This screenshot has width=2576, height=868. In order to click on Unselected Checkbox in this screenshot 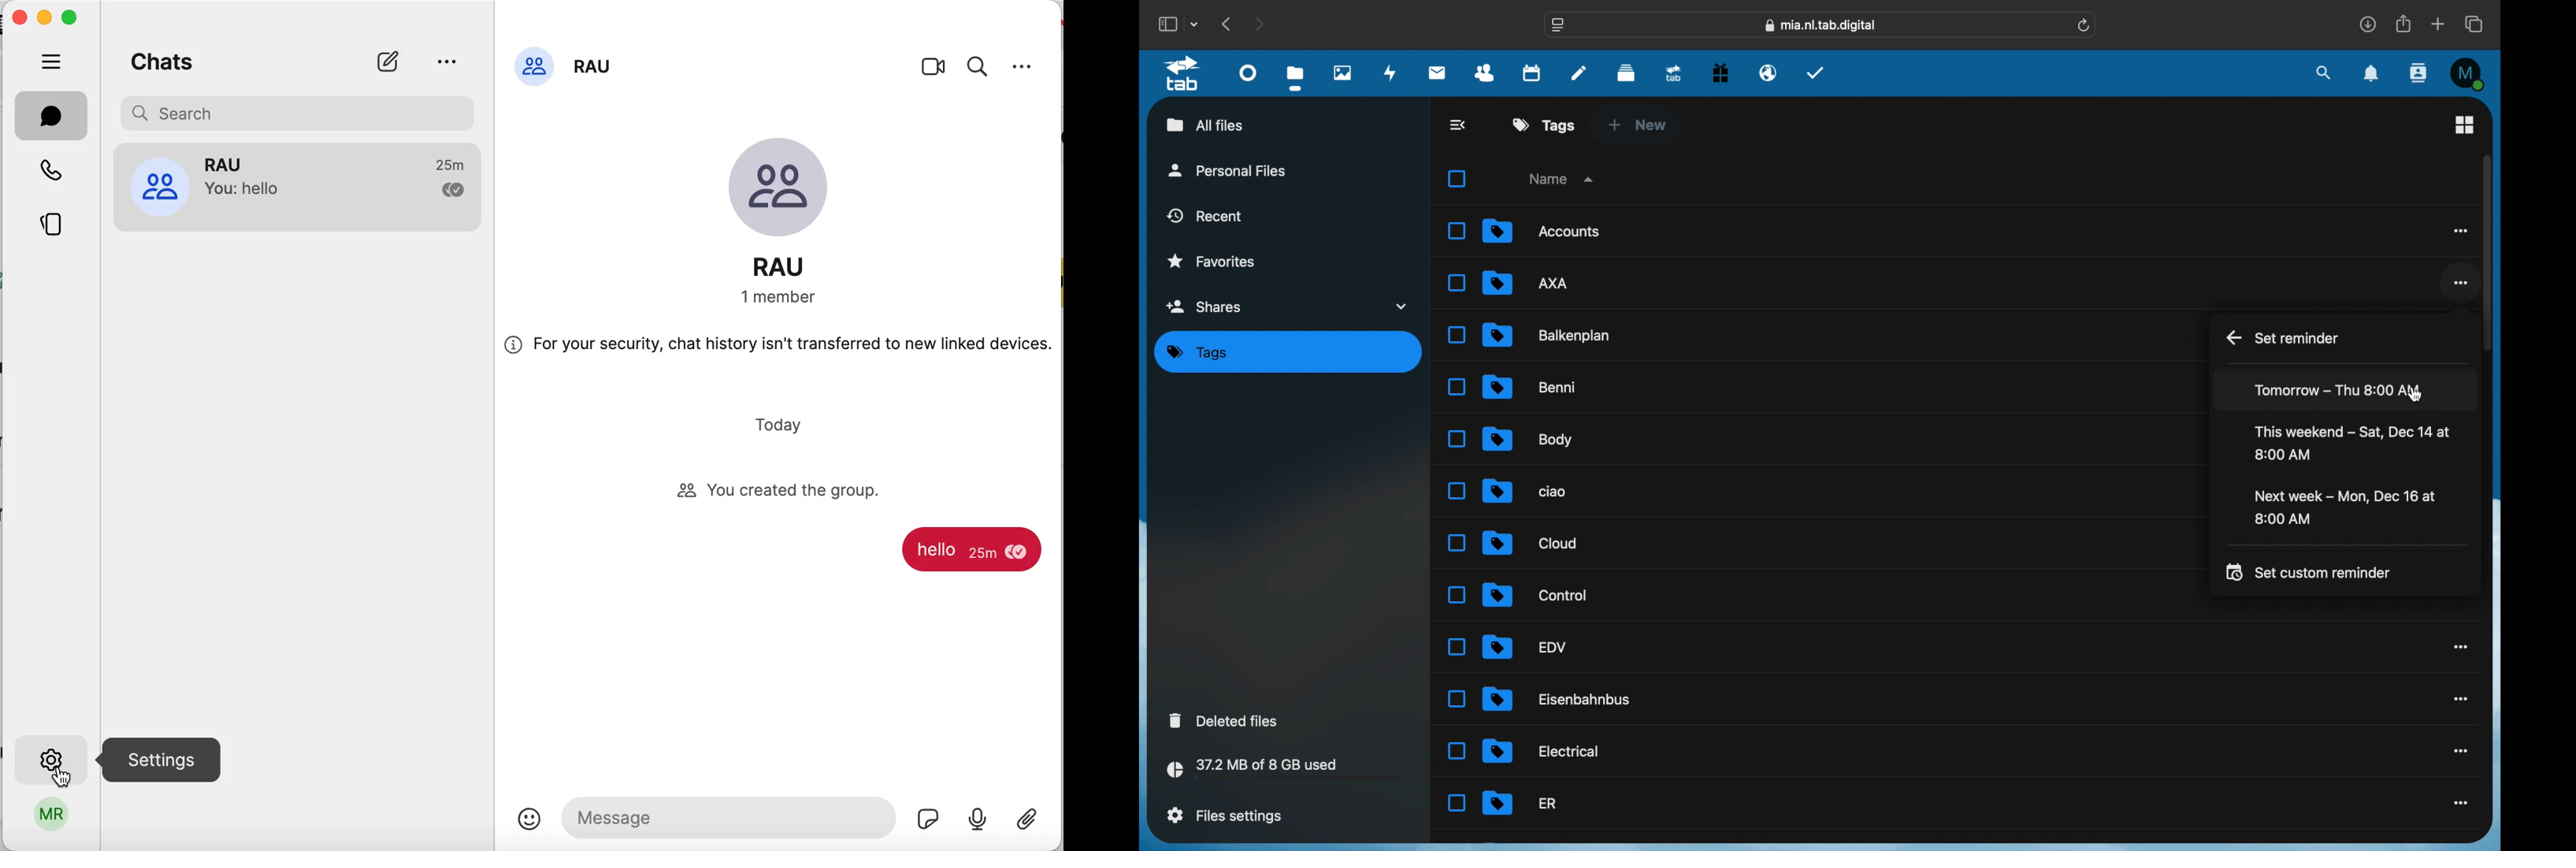, I will do `click(1456, 284)`.